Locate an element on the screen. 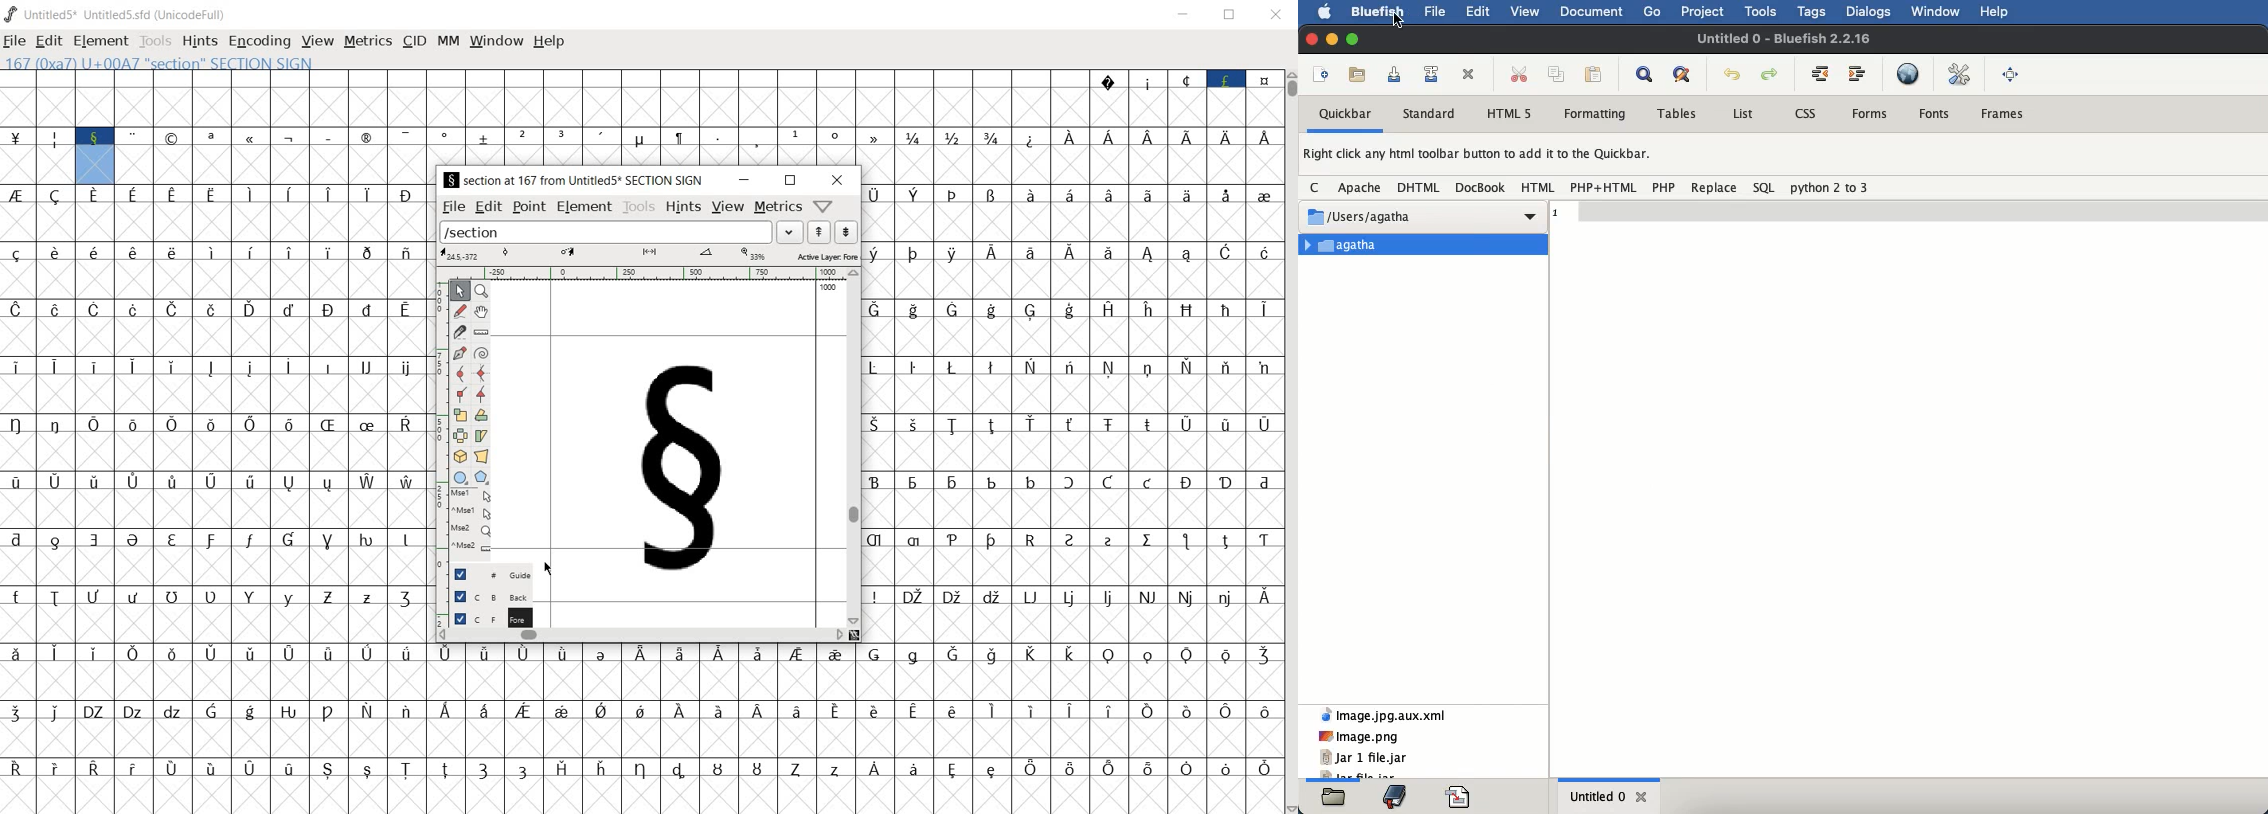  maximize is located at coordinates (1352, 37).